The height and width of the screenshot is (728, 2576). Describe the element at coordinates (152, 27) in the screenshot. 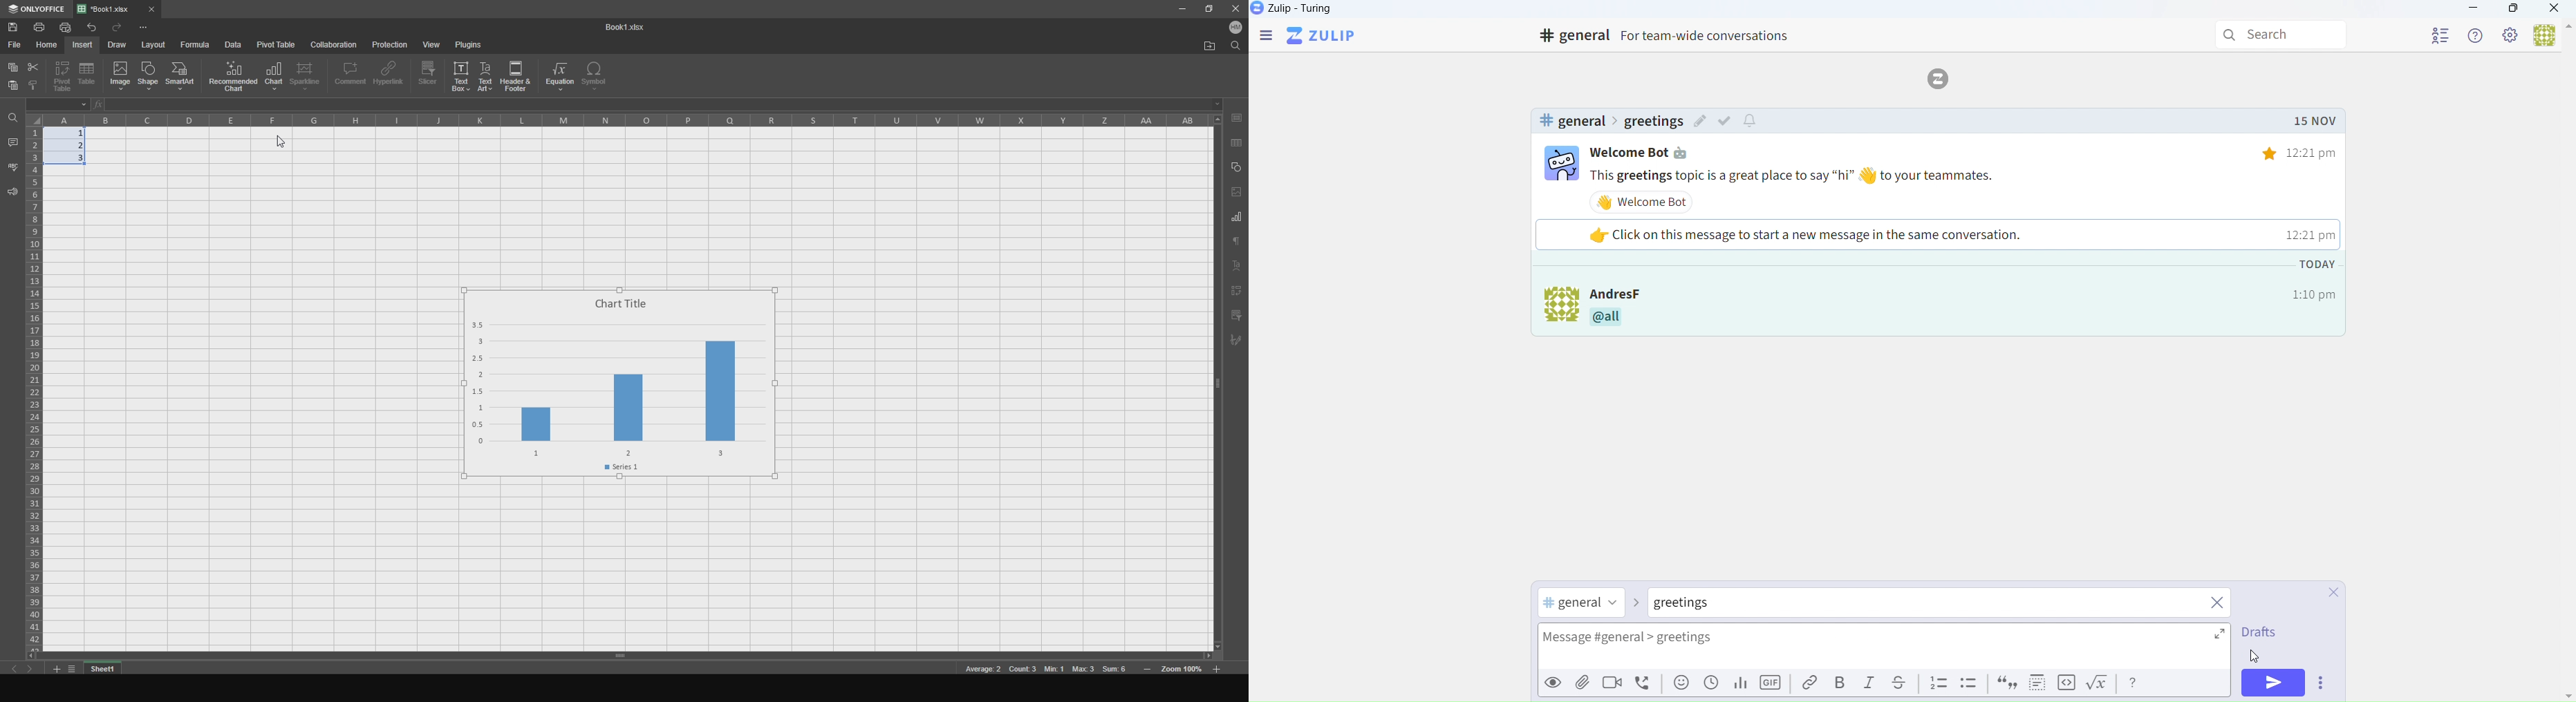

I see `options` at that location.